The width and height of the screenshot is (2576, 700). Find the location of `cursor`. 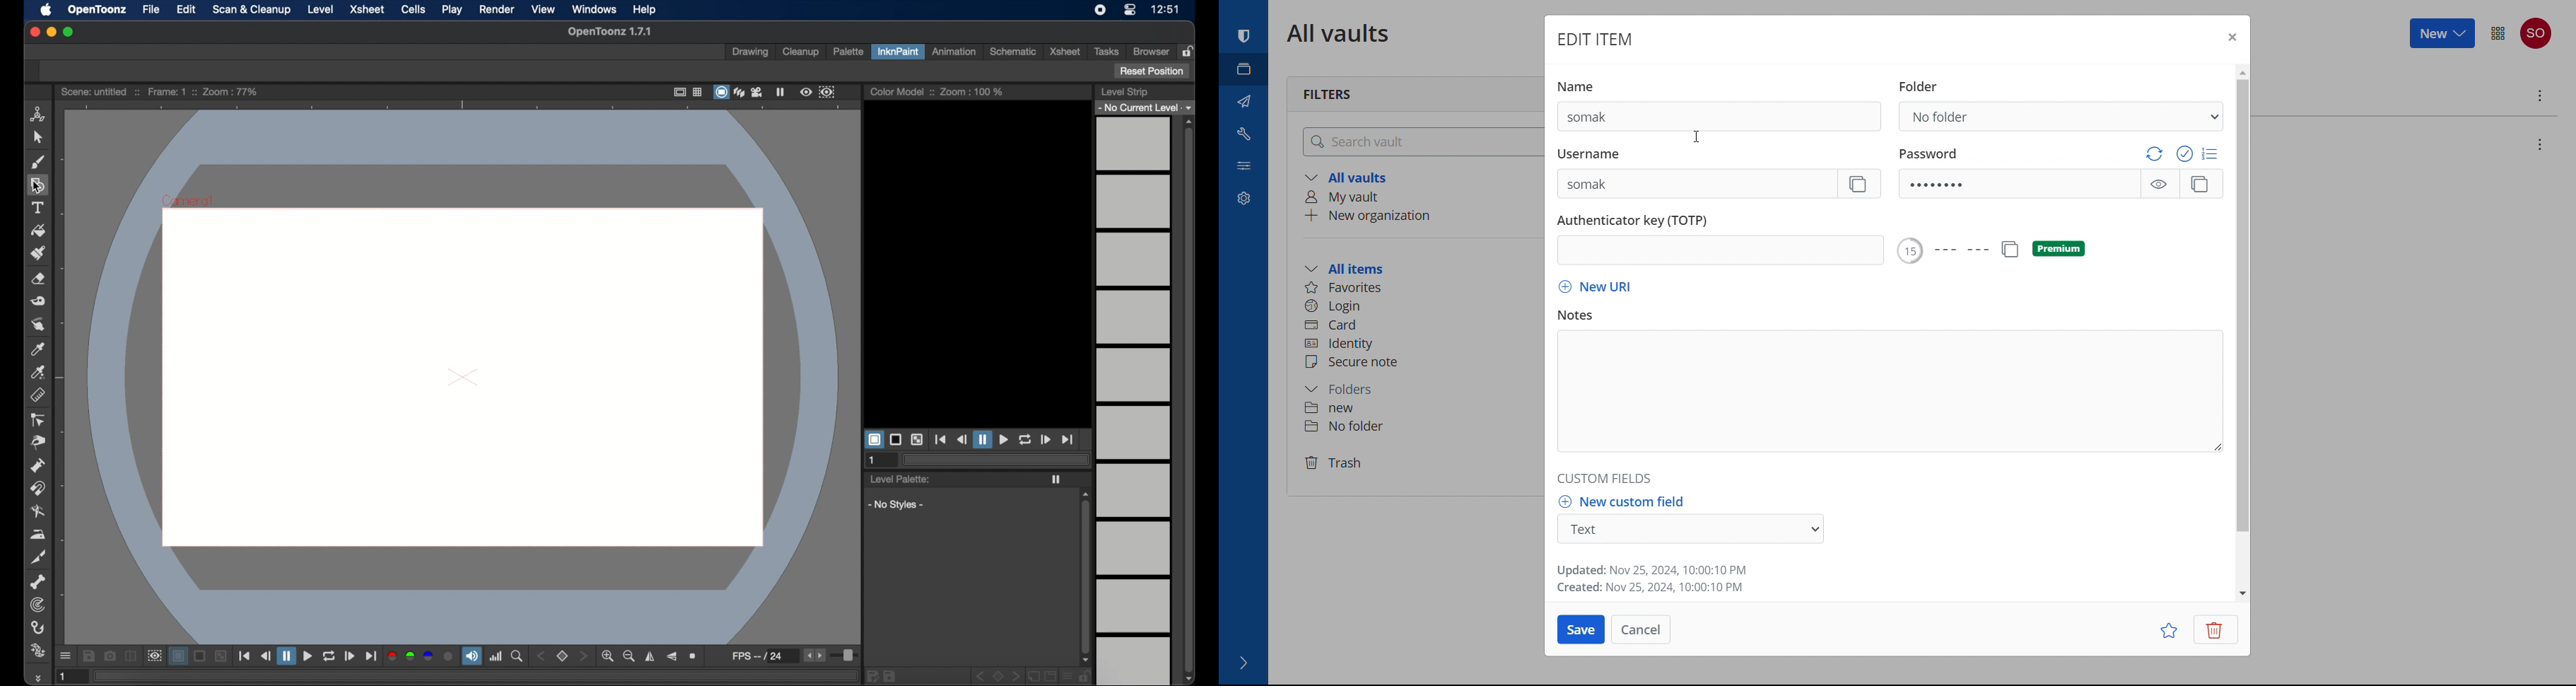

cursor is located at coordinates (1696, 136).